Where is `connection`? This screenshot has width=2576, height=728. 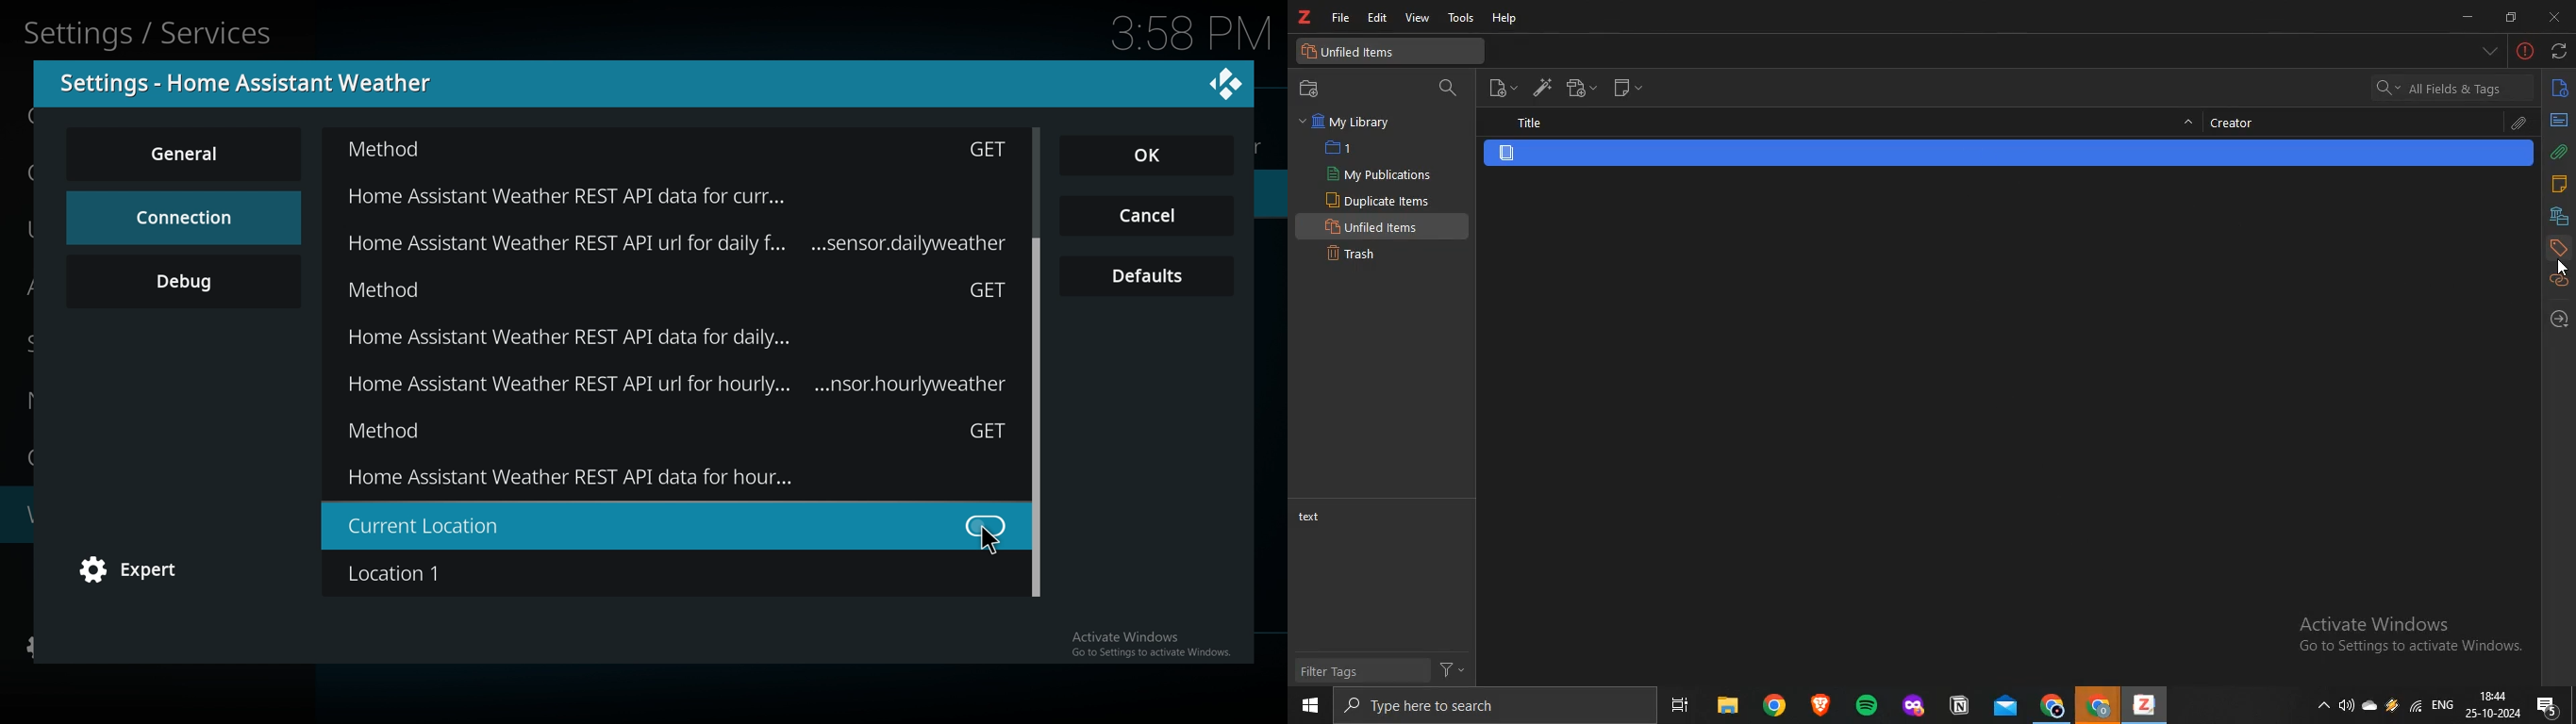 connection is located at coordinates (182, 217).